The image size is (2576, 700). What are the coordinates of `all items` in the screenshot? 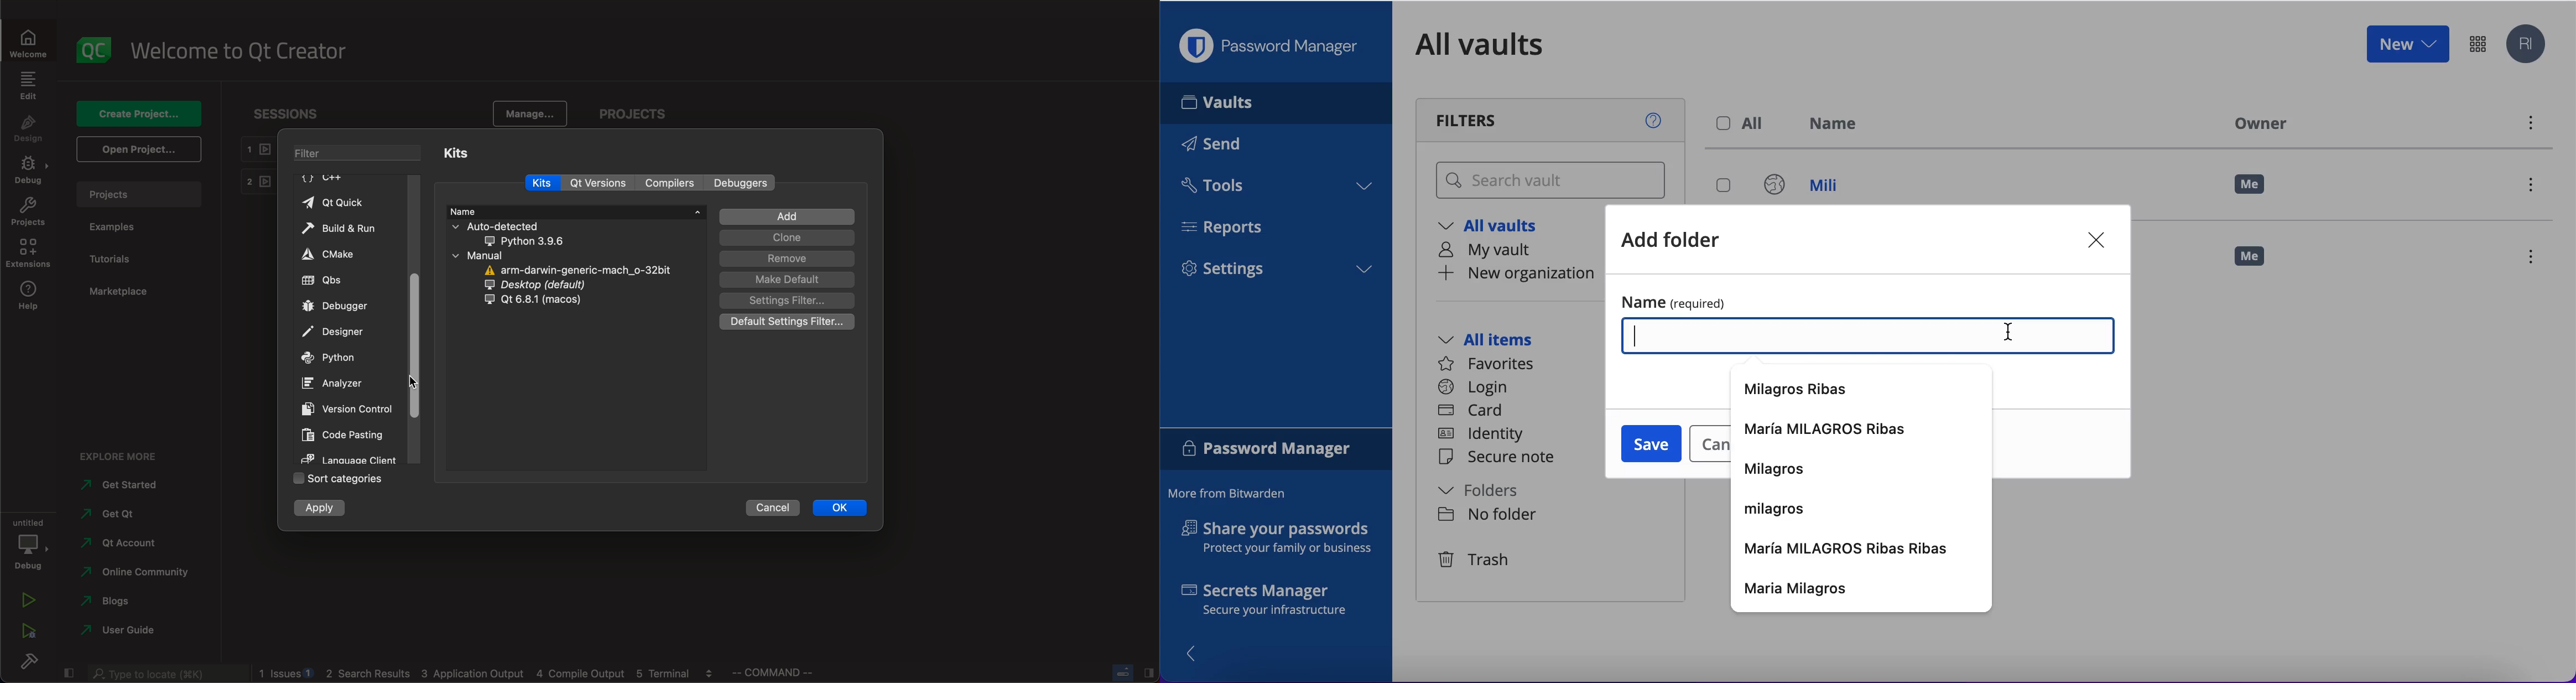 It's located at (1502, 341).